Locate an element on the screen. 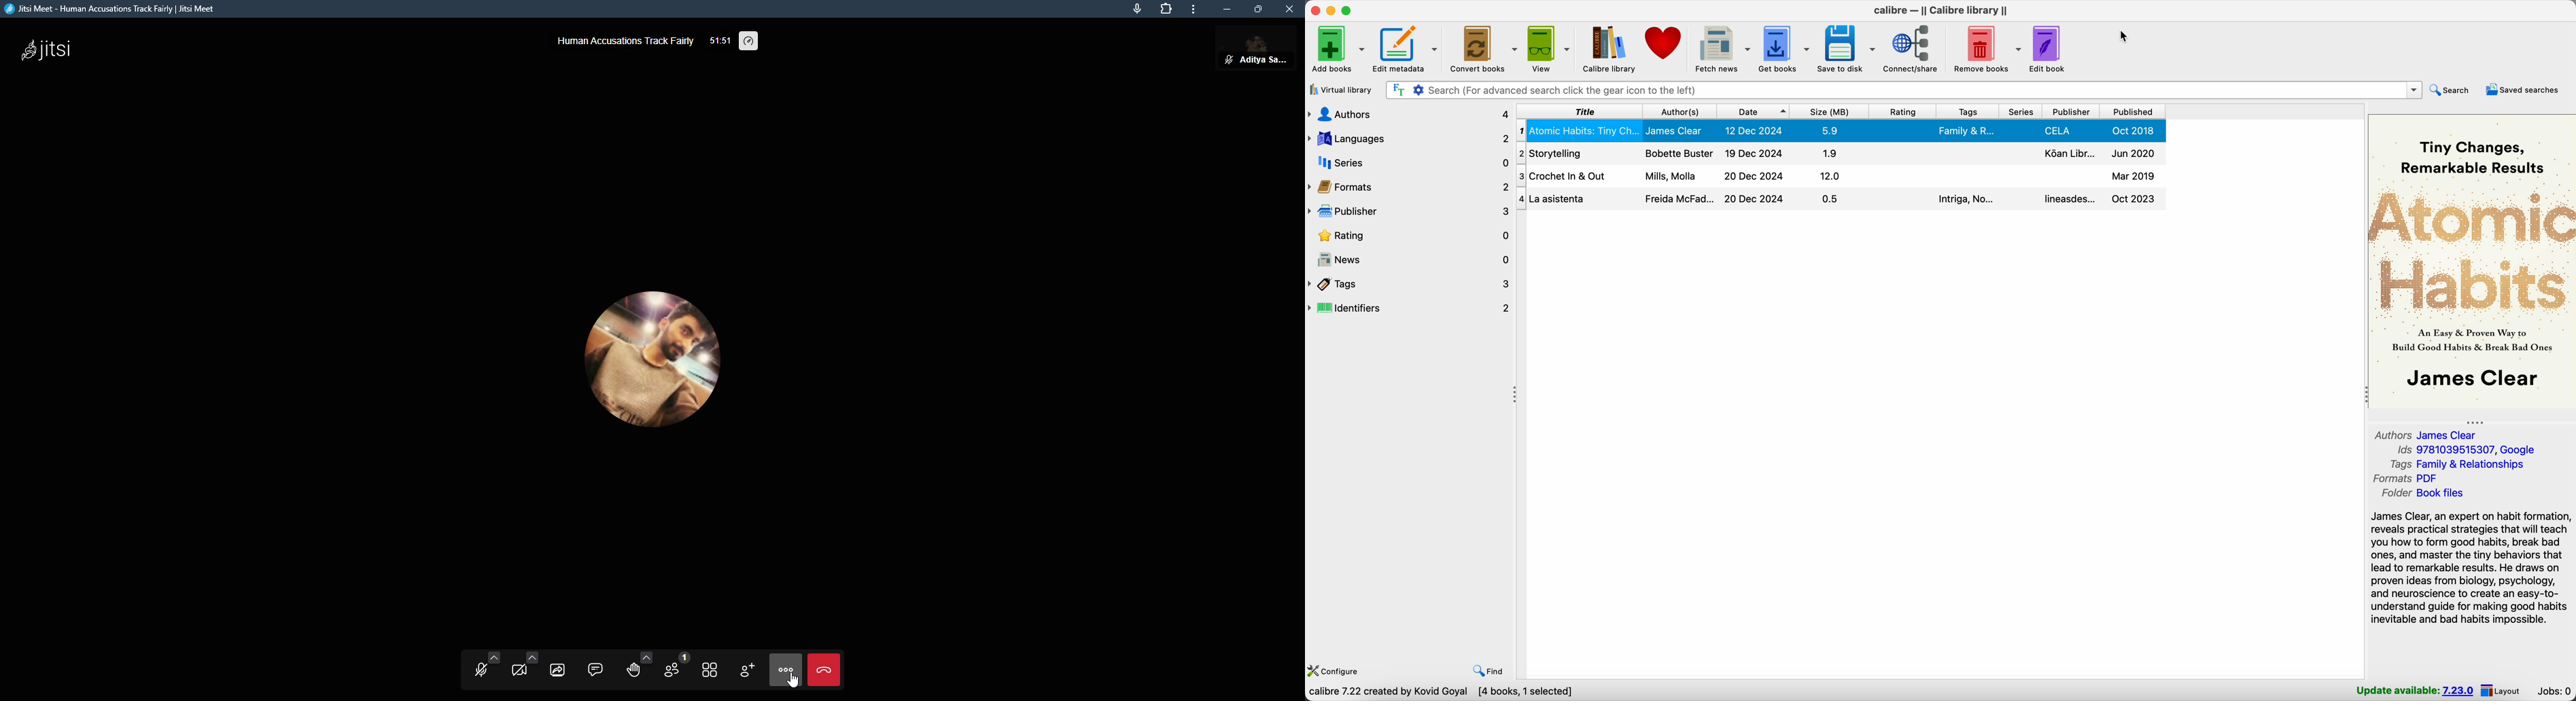 The width and height of the screenshot is (2576, 728). add books is located at coordinates (1337, 51).